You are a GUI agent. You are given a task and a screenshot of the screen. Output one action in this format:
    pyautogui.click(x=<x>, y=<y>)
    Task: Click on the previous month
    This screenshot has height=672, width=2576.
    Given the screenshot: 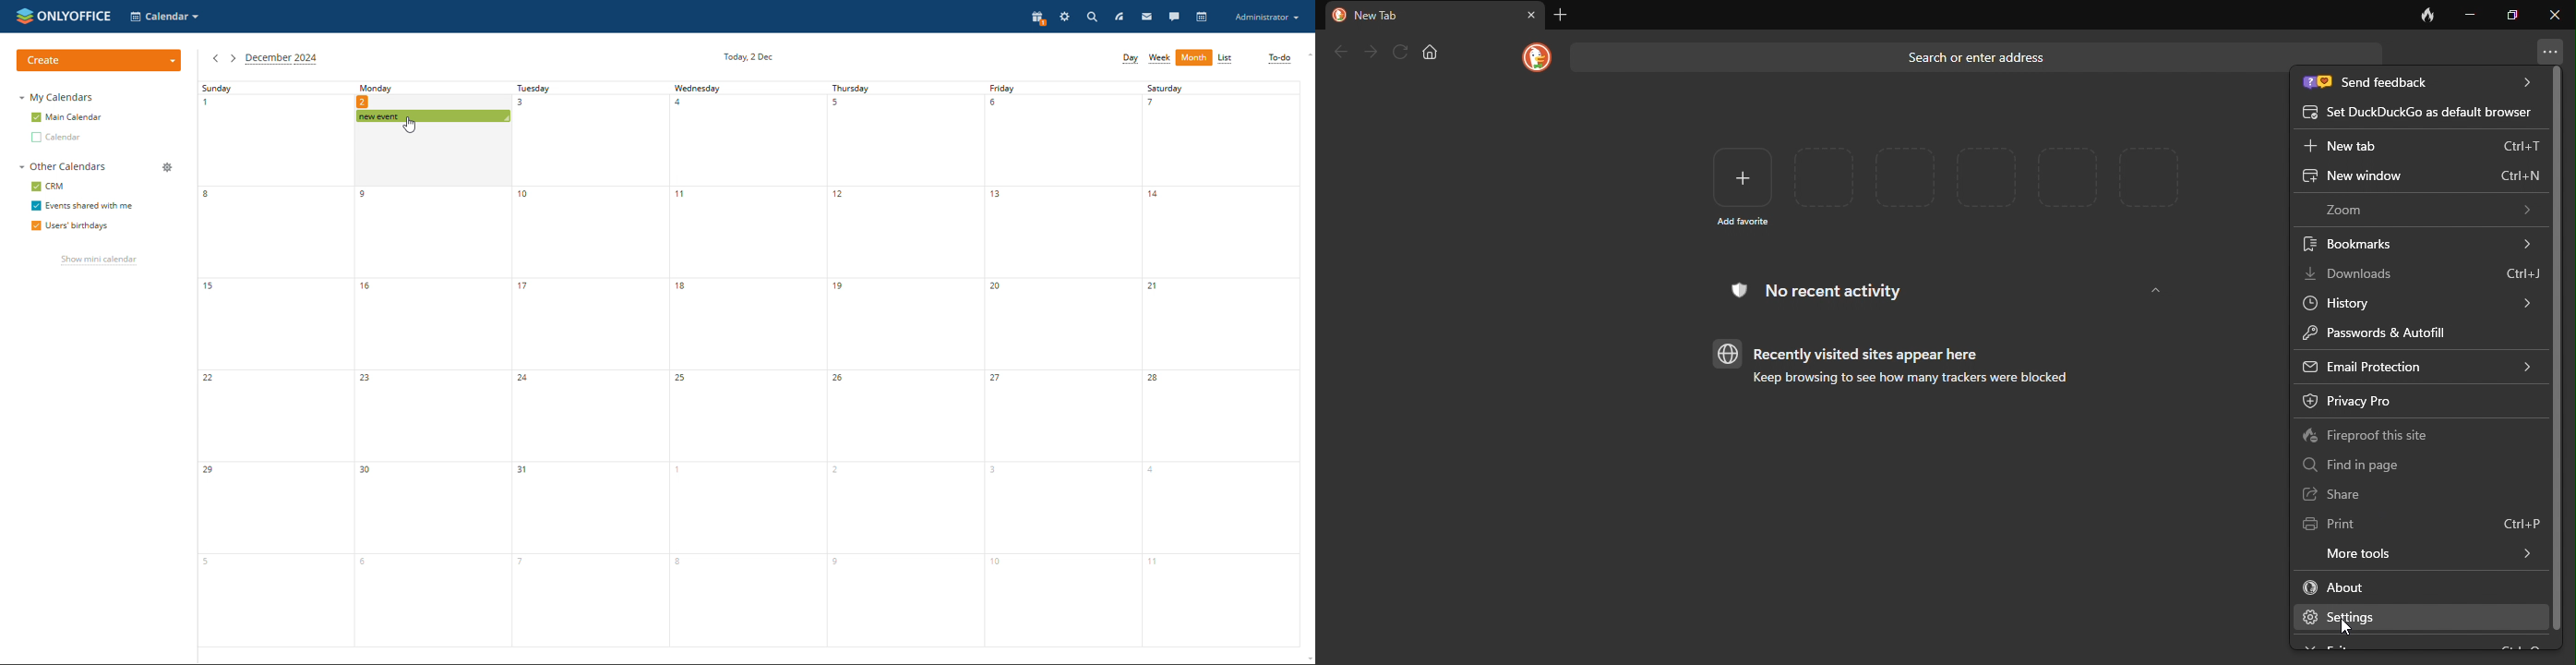 What is the action you would take?
    pyautogui.click(x=215, y=58)
    